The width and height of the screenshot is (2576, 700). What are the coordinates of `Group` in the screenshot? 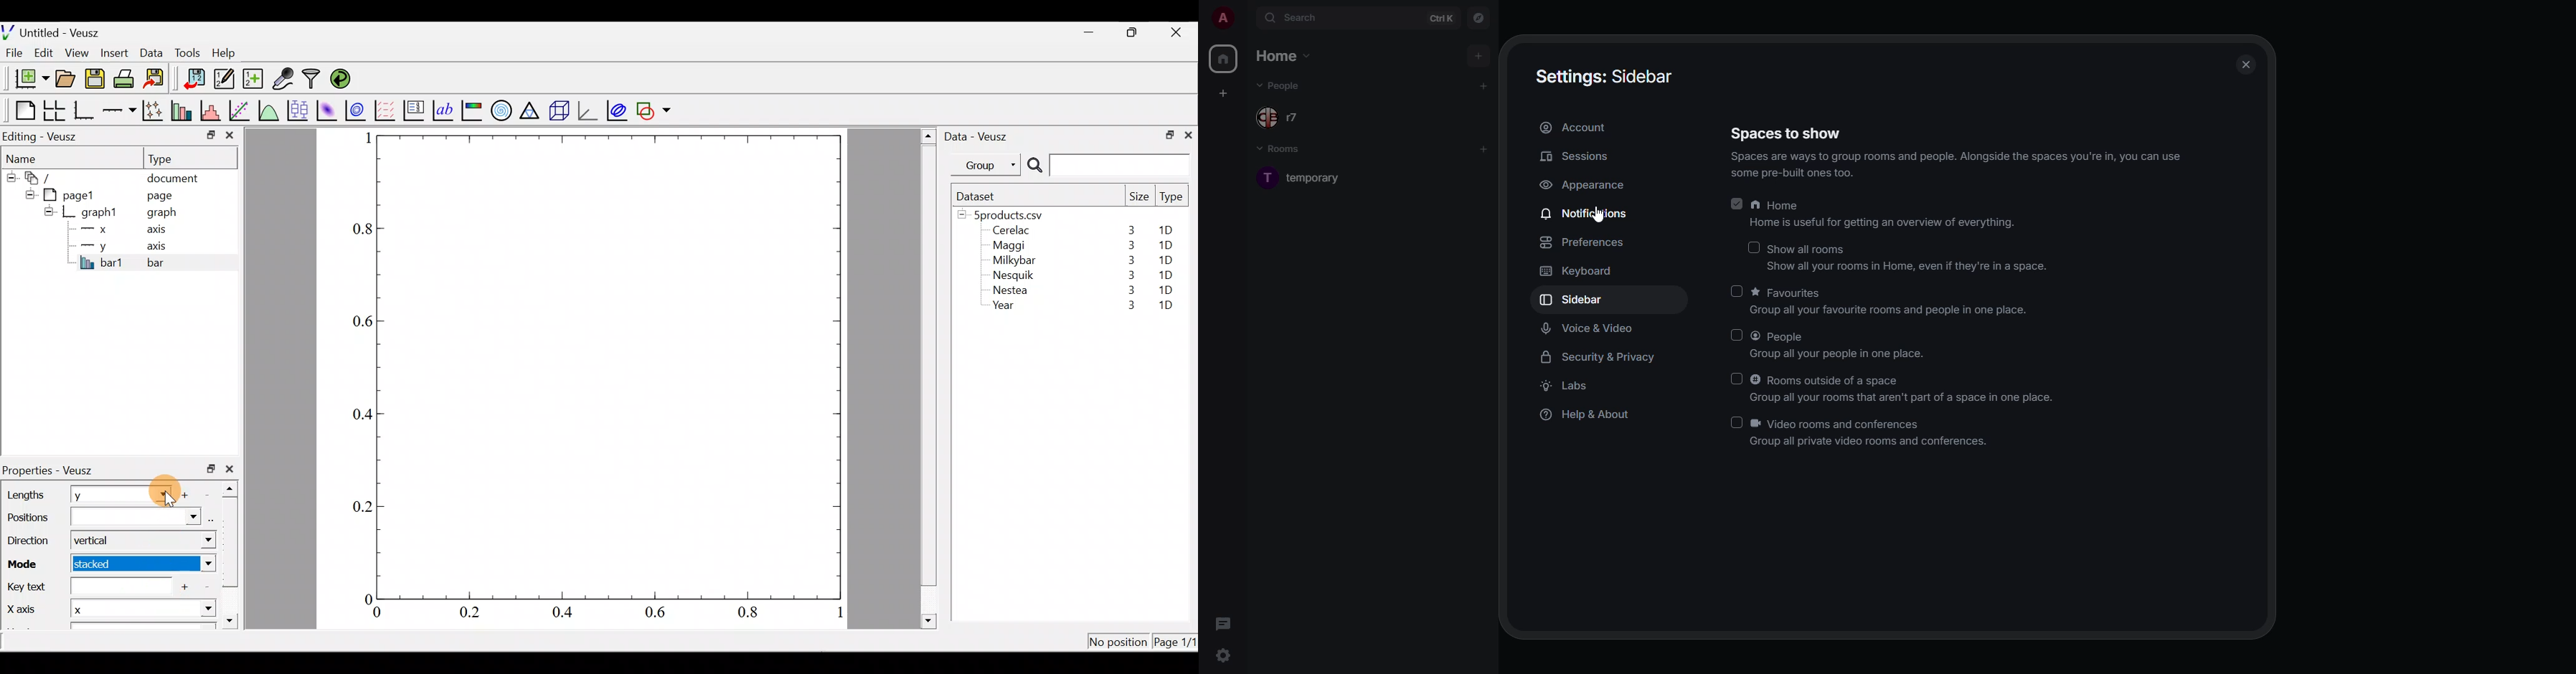 It's located at (988, 164).